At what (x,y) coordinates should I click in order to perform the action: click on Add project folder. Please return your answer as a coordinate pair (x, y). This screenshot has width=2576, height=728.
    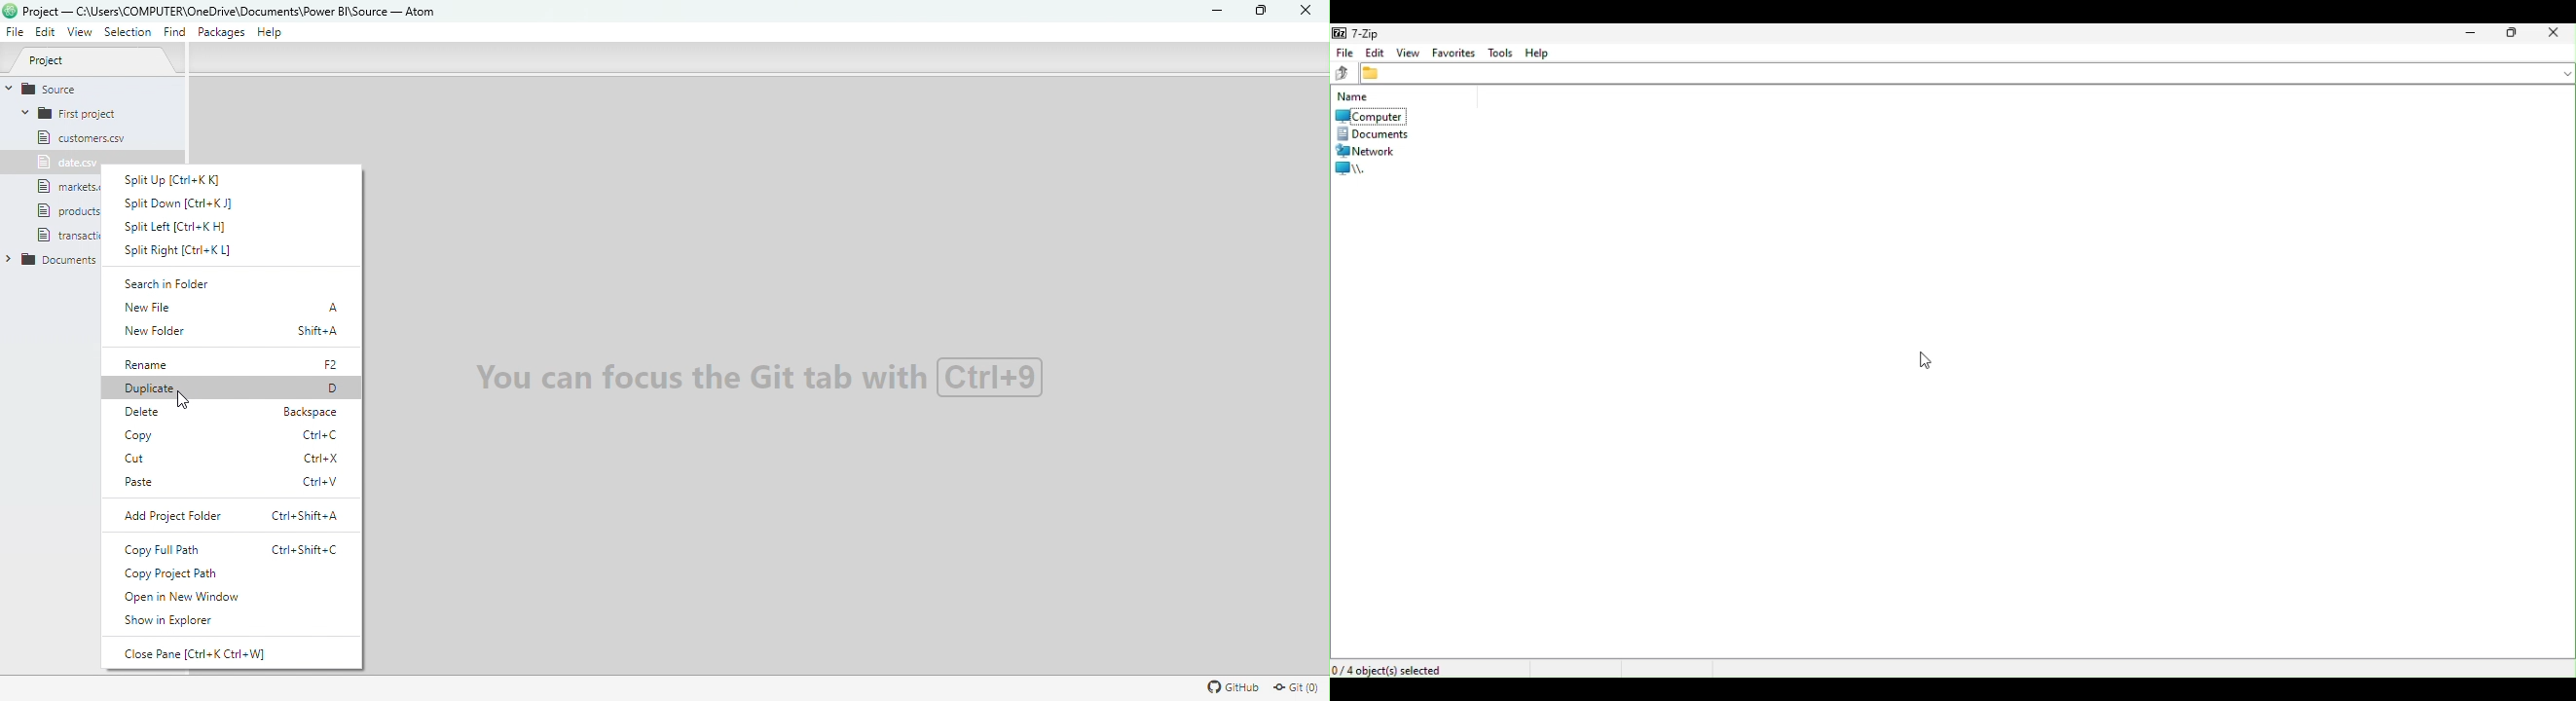
    Looking at the image, I should click on (234, 515).